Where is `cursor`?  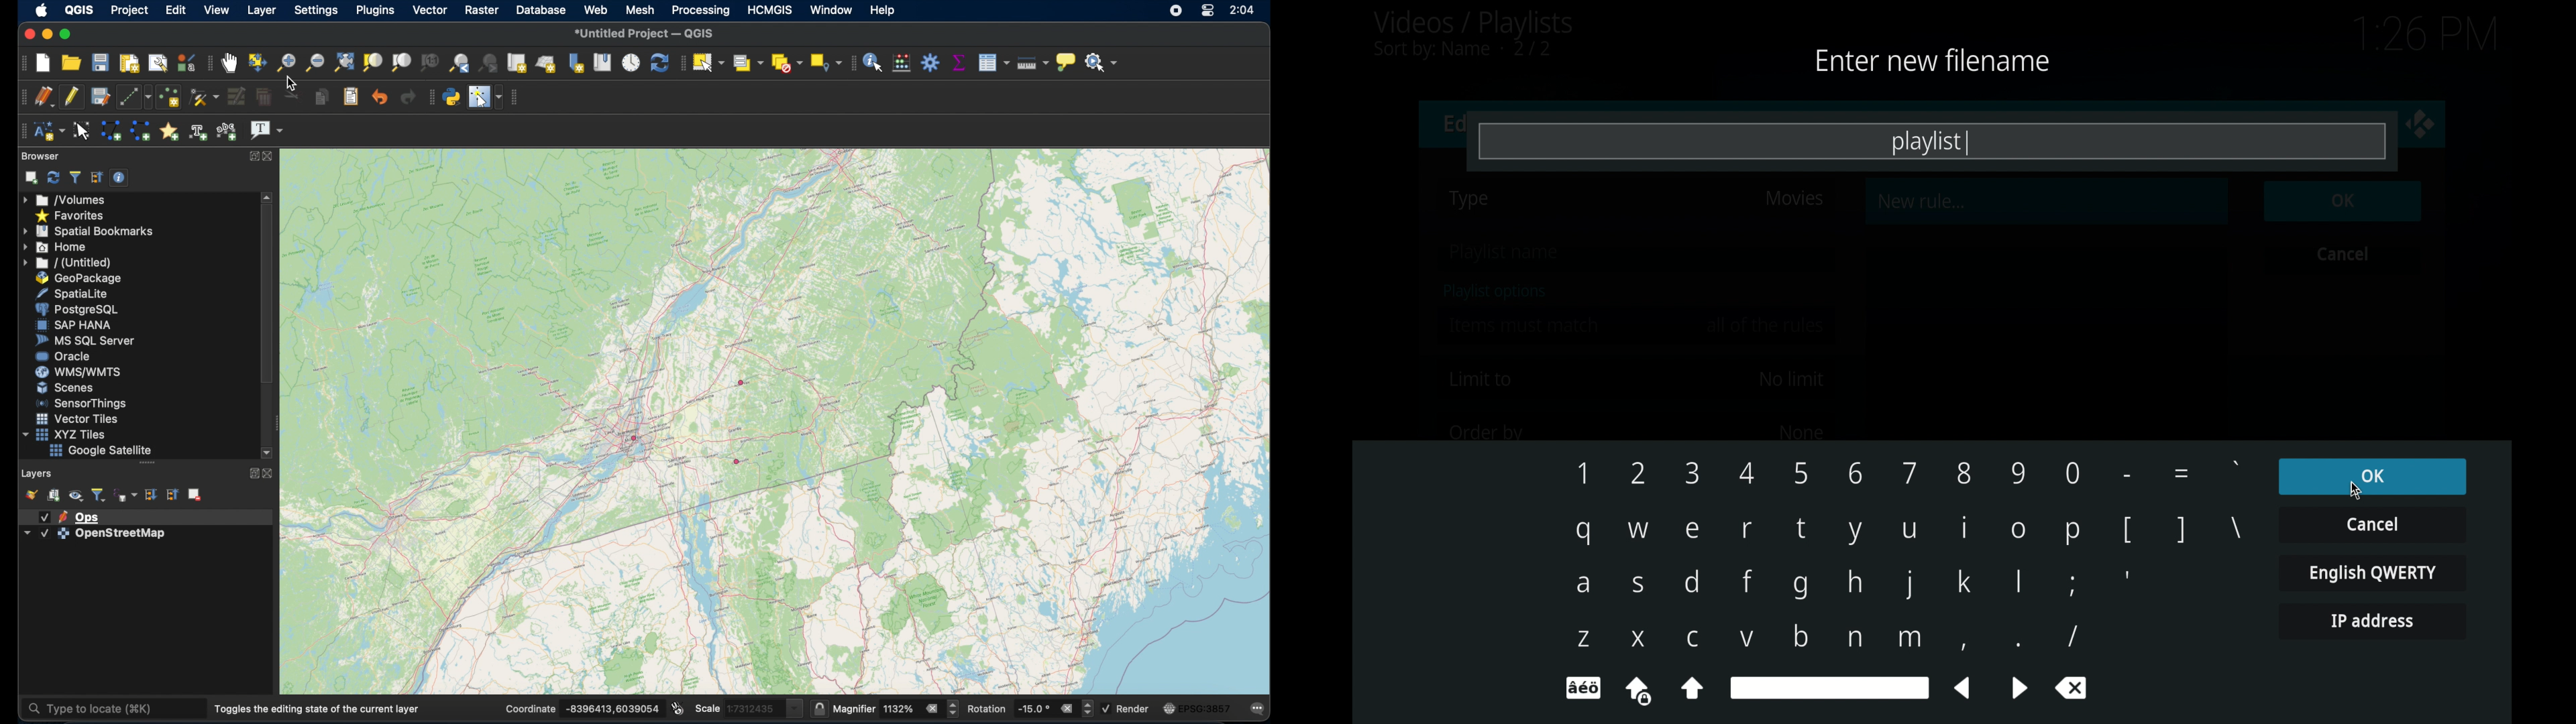
cursor is located at coordinates (2317, 219).